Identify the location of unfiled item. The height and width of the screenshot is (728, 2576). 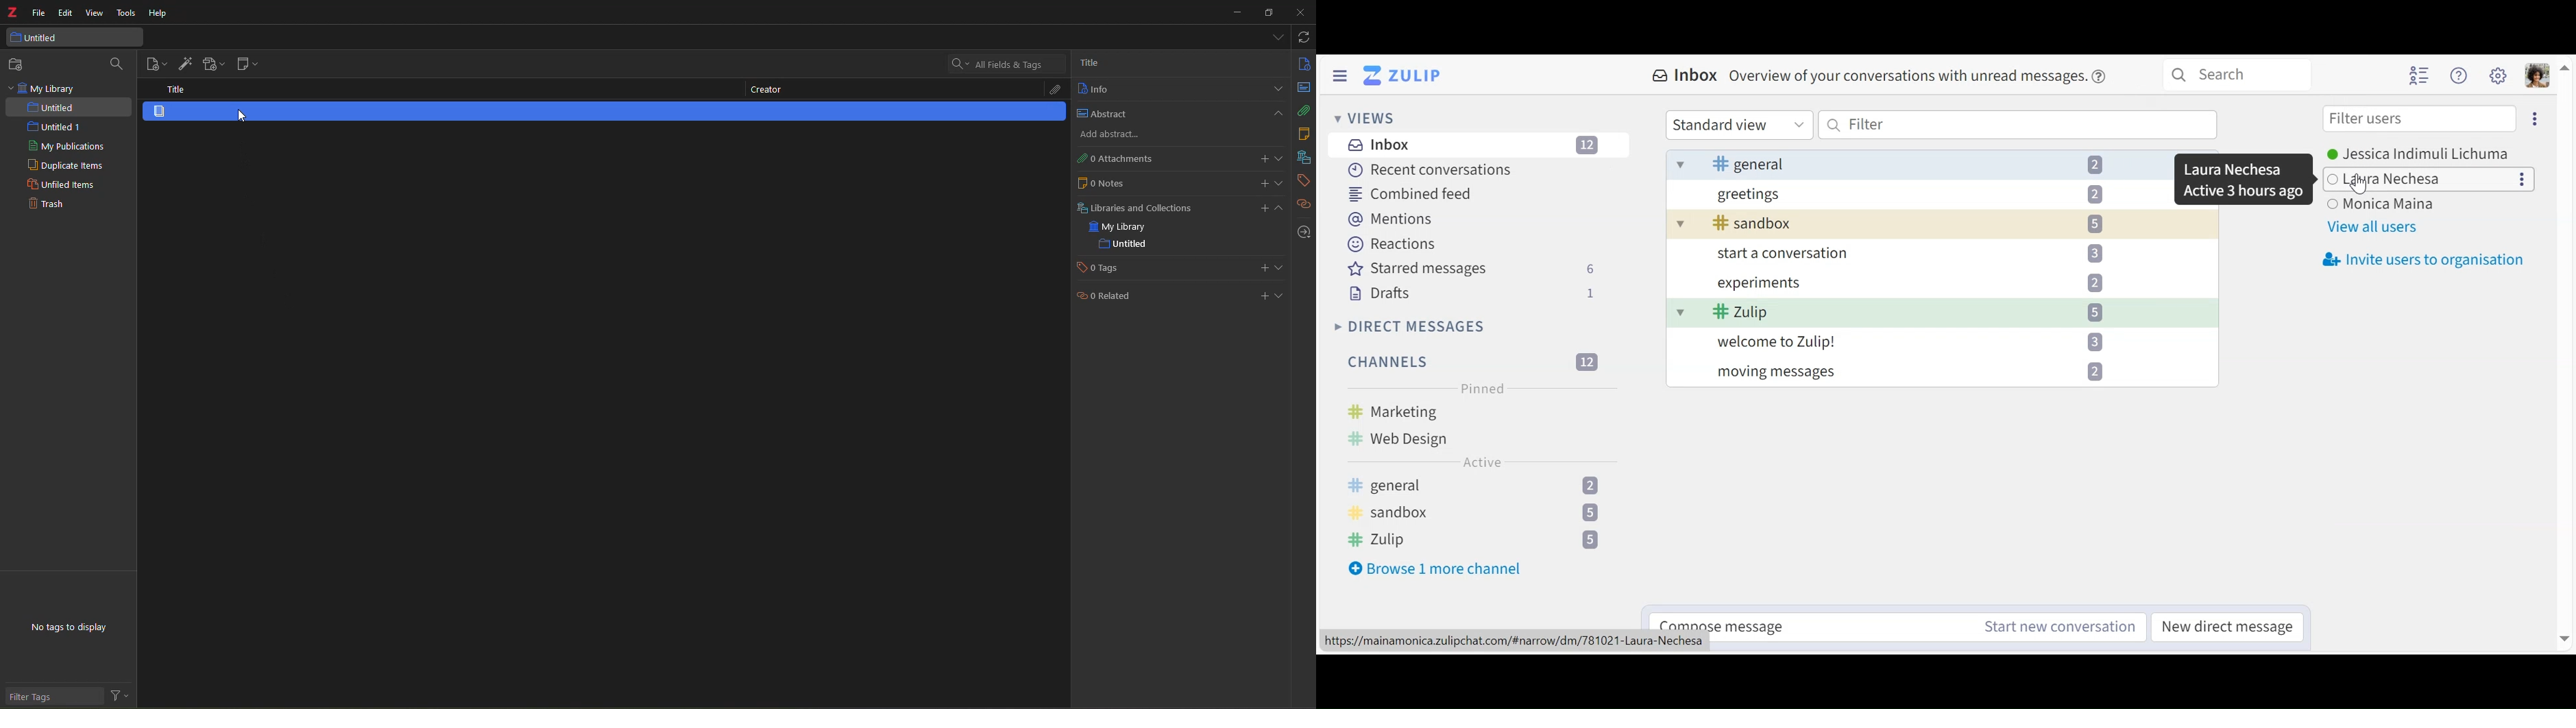
(59, 186).